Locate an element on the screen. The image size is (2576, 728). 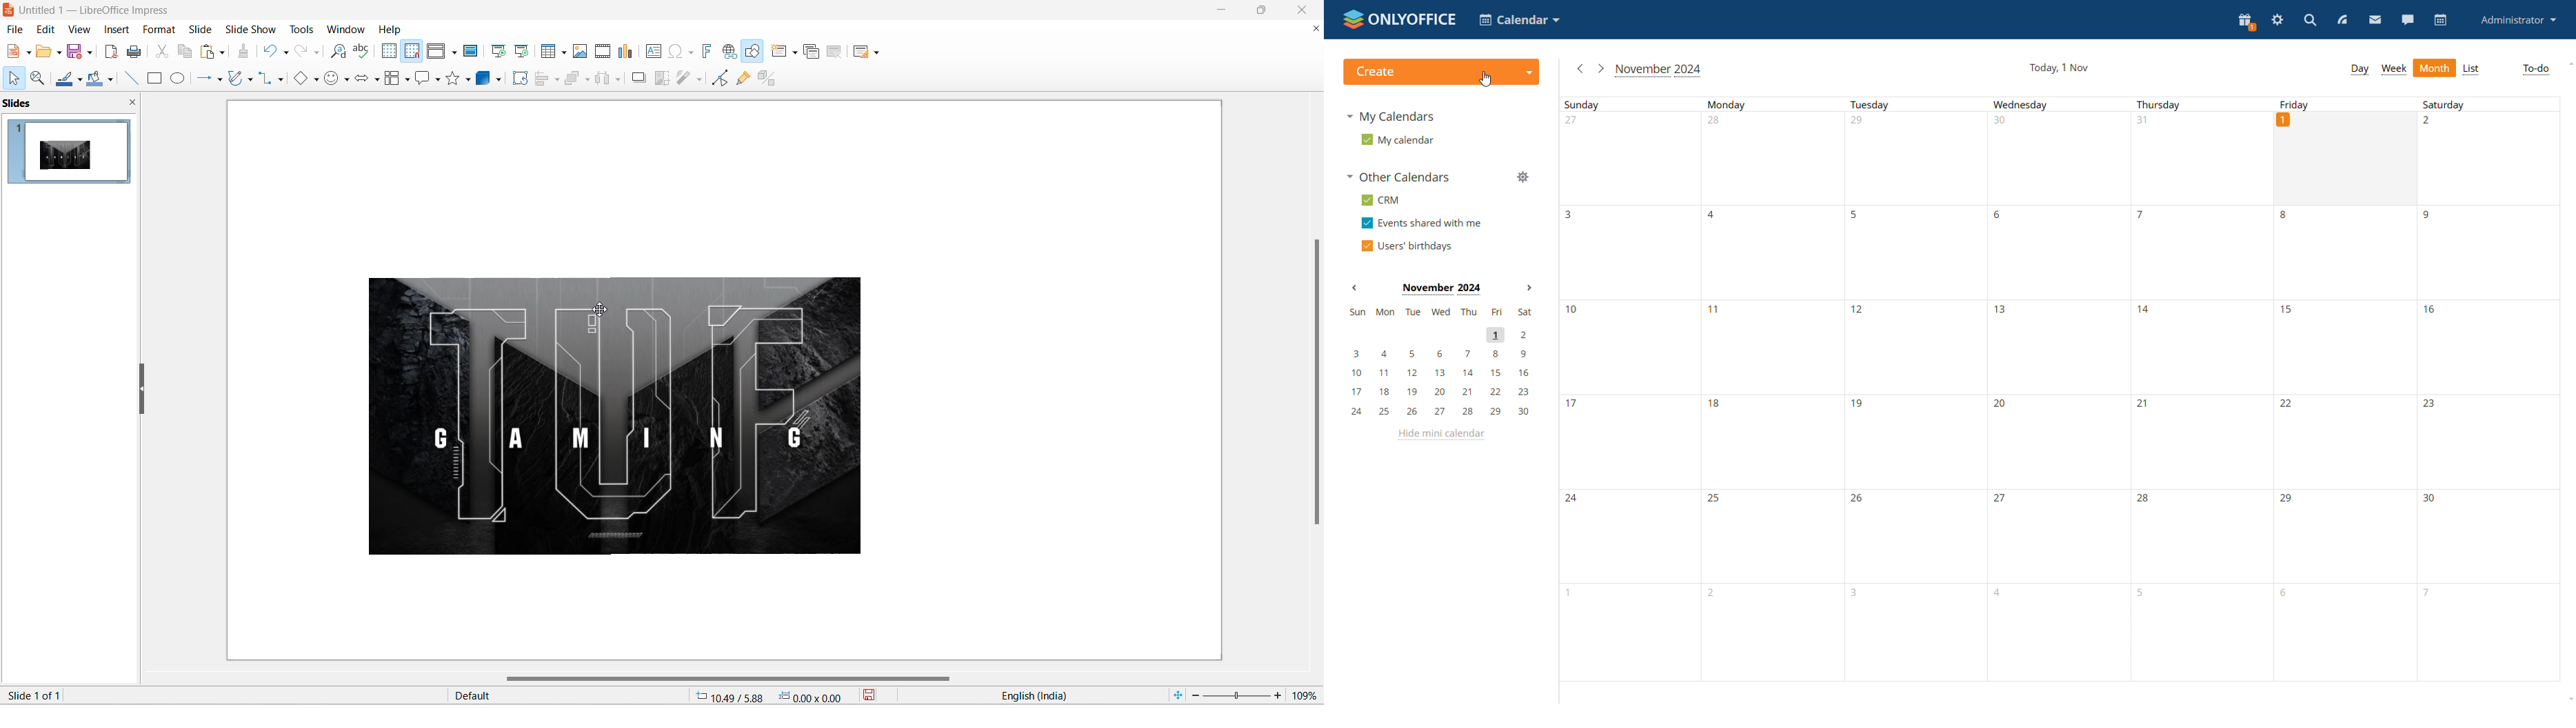
special character icons is located at coordinates (690, 51).